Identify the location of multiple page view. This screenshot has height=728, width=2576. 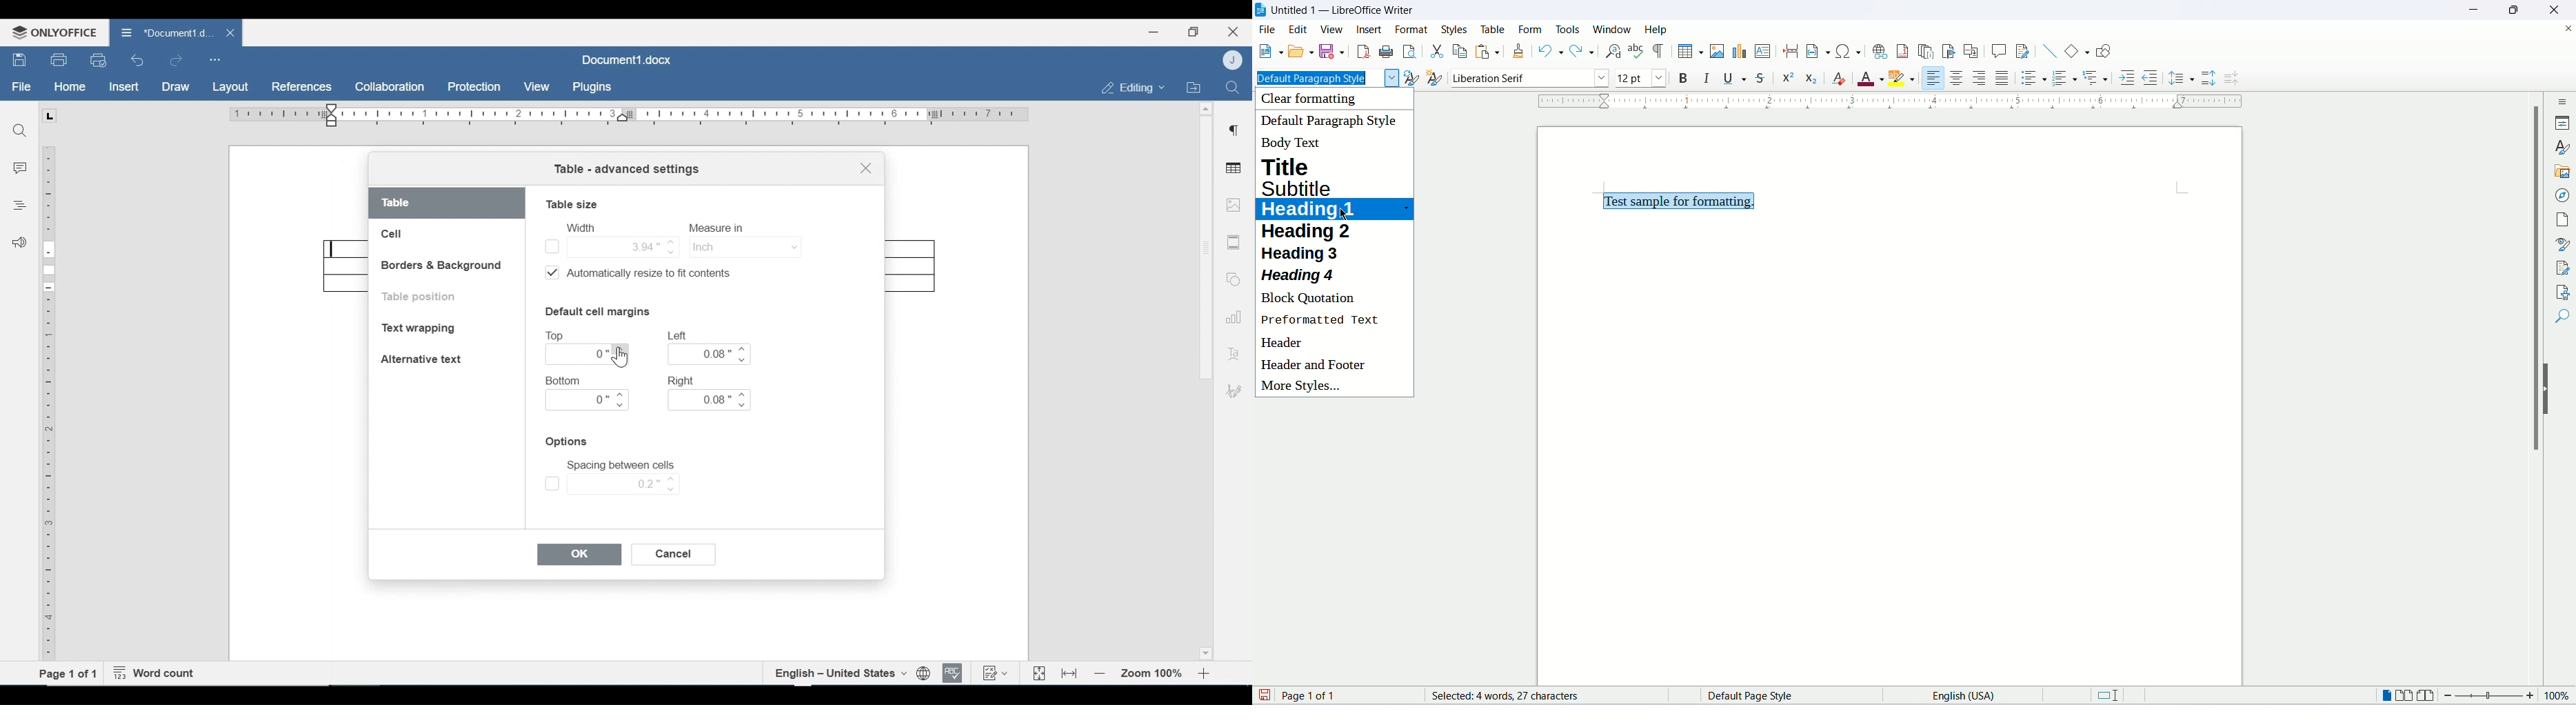
(2408, 697).